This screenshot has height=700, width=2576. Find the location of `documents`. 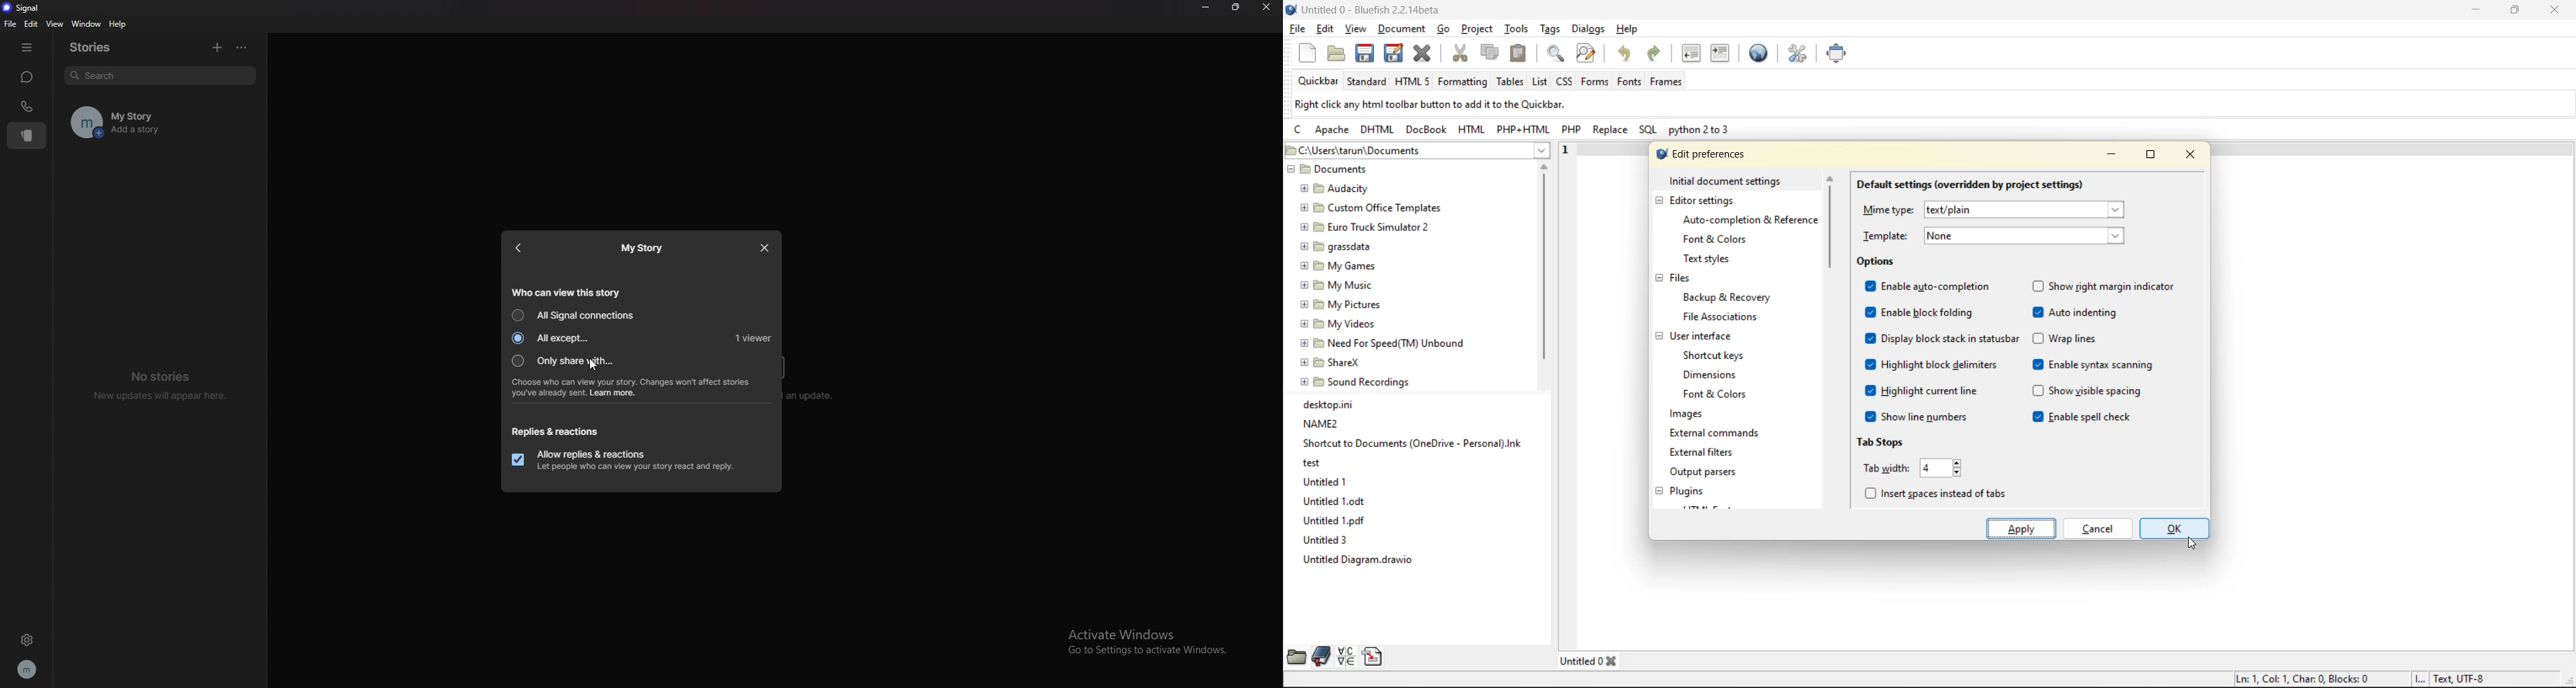

documents is located at coordinates (1366, 170).